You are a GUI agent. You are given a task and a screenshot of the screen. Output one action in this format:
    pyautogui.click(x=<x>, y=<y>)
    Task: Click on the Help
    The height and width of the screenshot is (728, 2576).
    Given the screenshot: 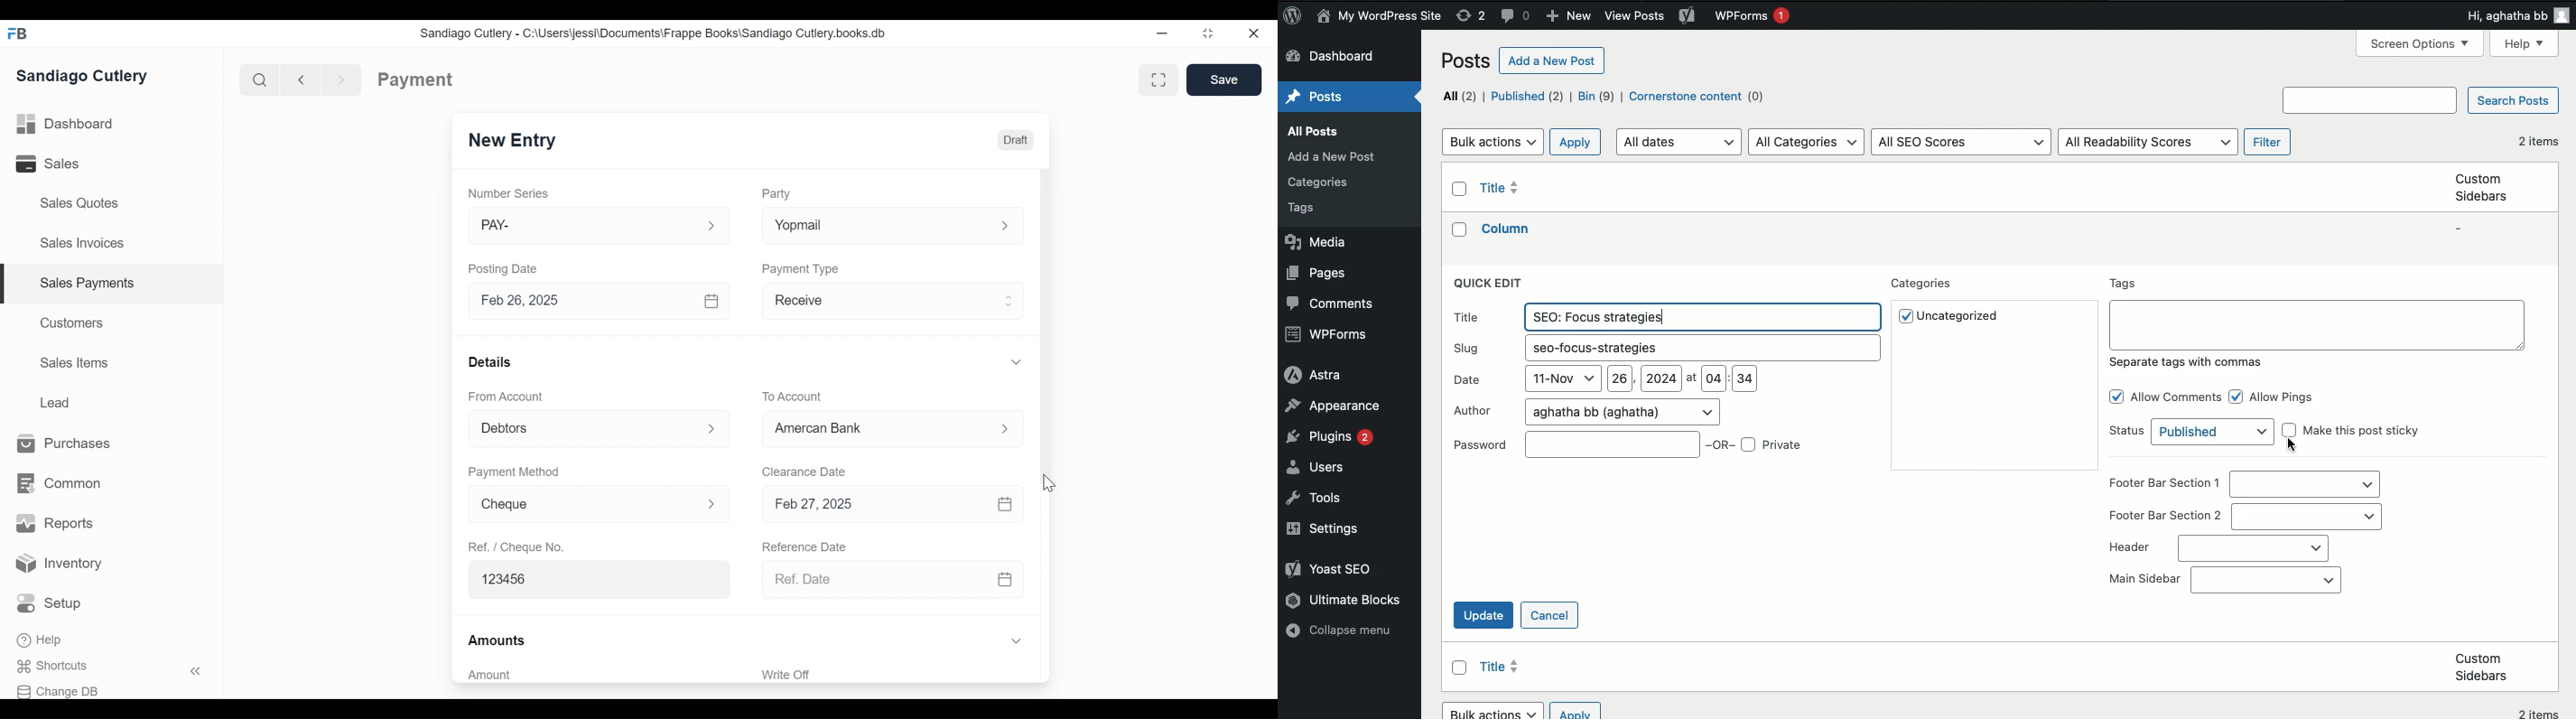 What is the action you would take?
    pyautogui.click(x=41, y=641)
    